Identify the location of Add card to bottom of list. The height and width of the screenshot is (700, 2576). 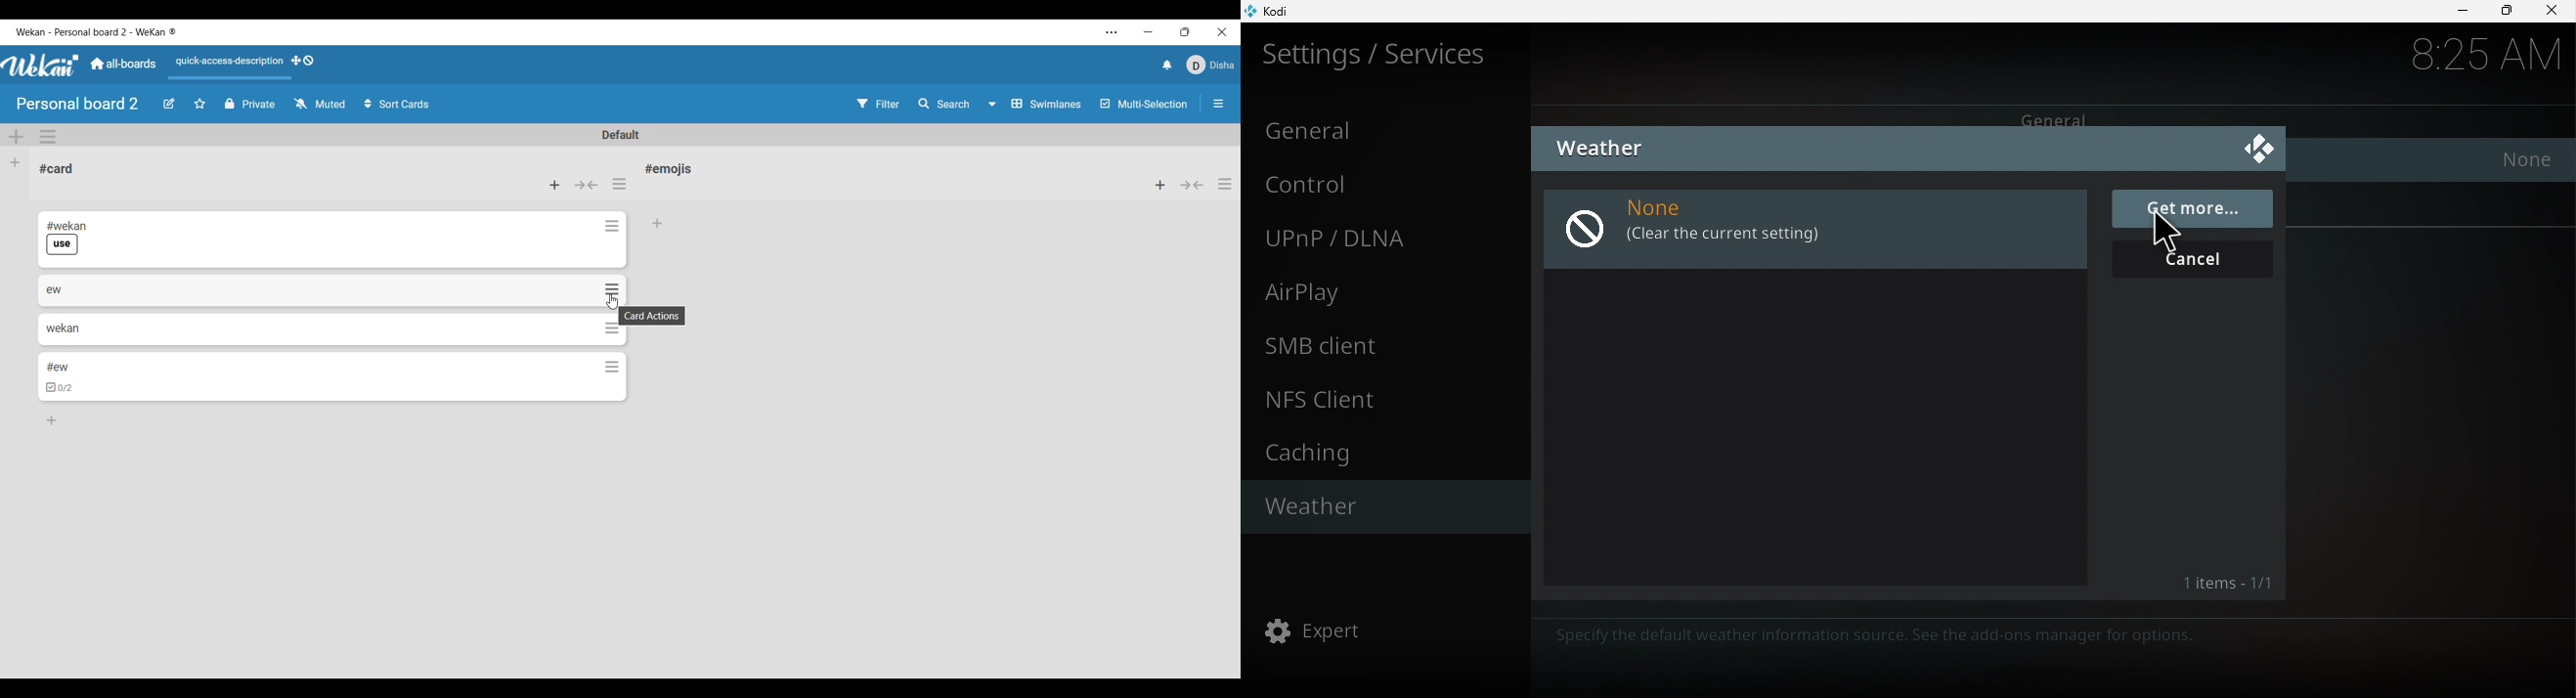
(51, 419).